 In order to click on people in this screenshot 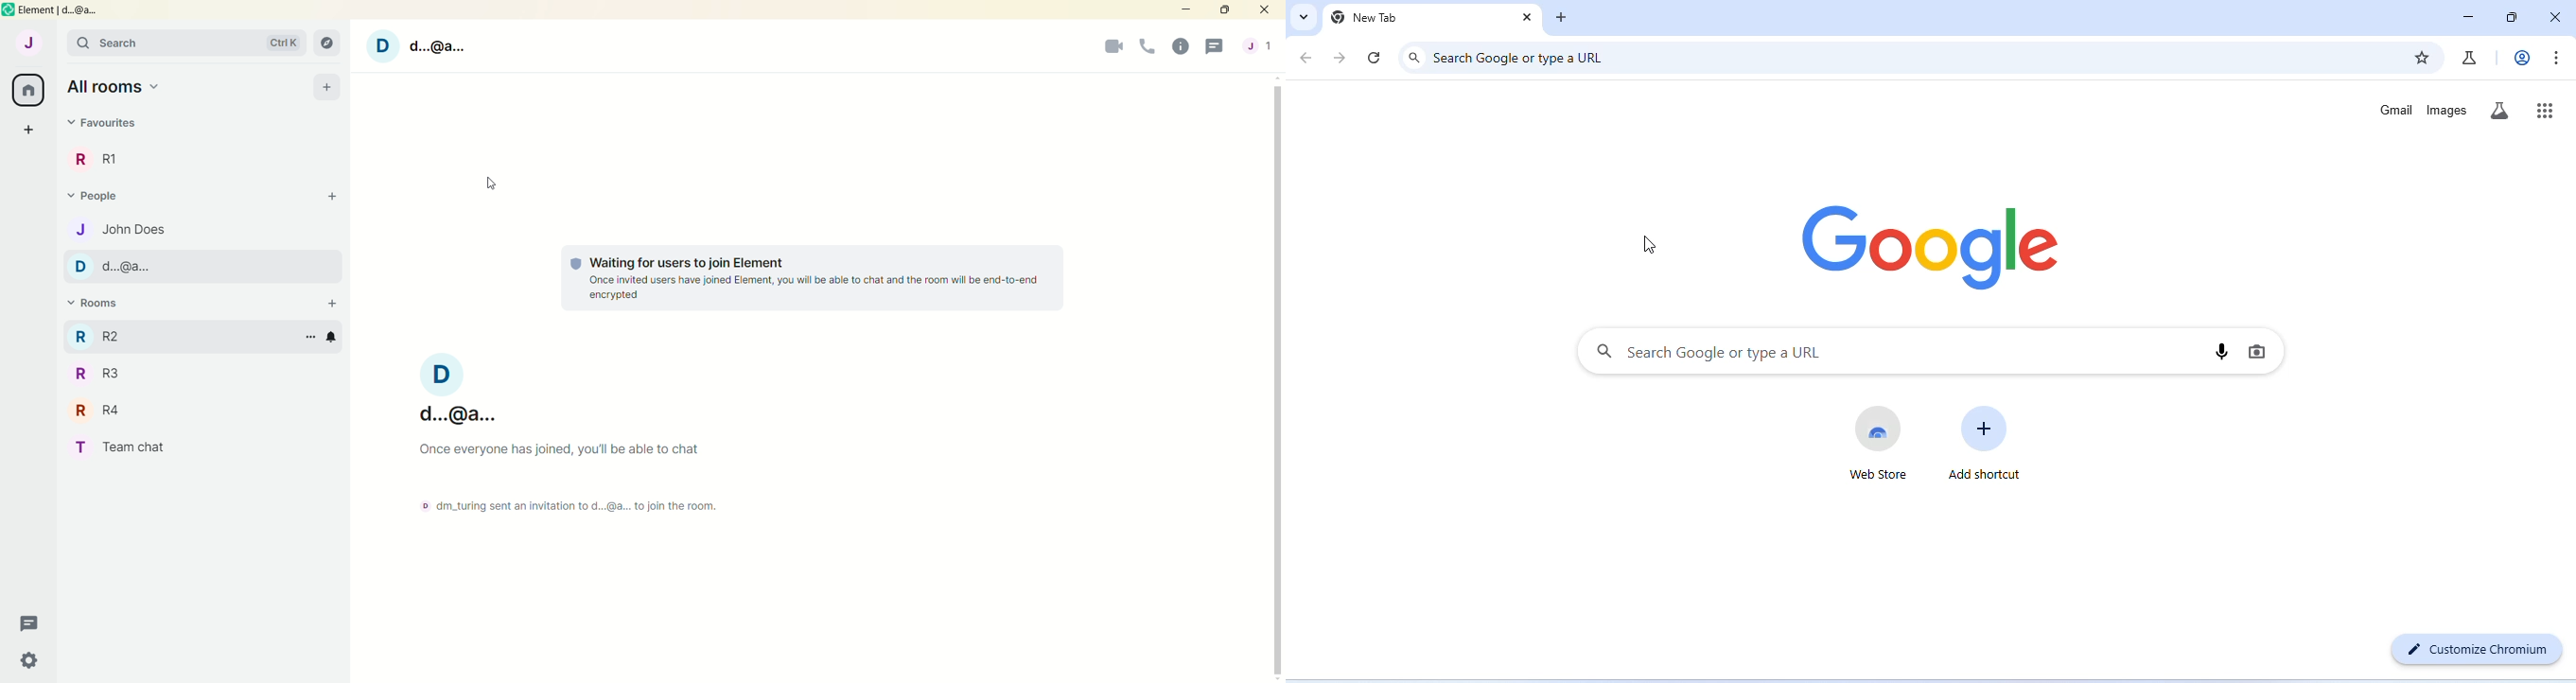, I will do `click(1257, 46)`.